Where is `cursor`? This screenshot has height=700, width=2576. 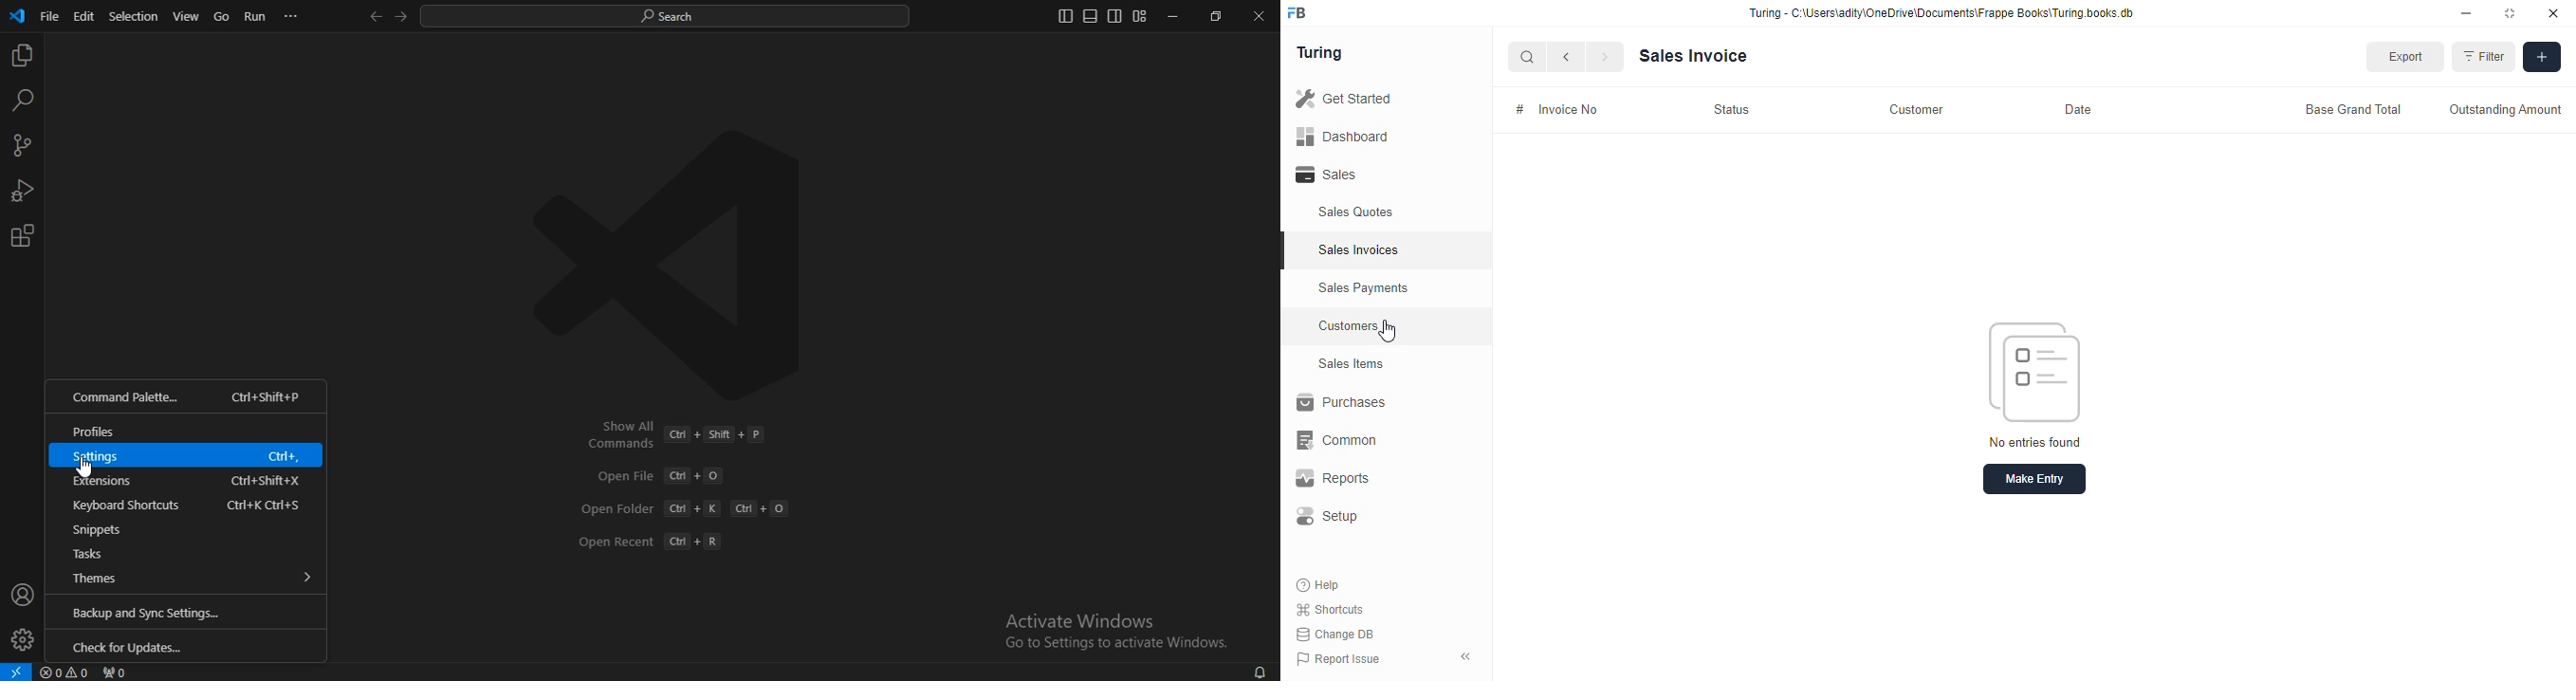 cursor is located at coordinates (1393, 333).